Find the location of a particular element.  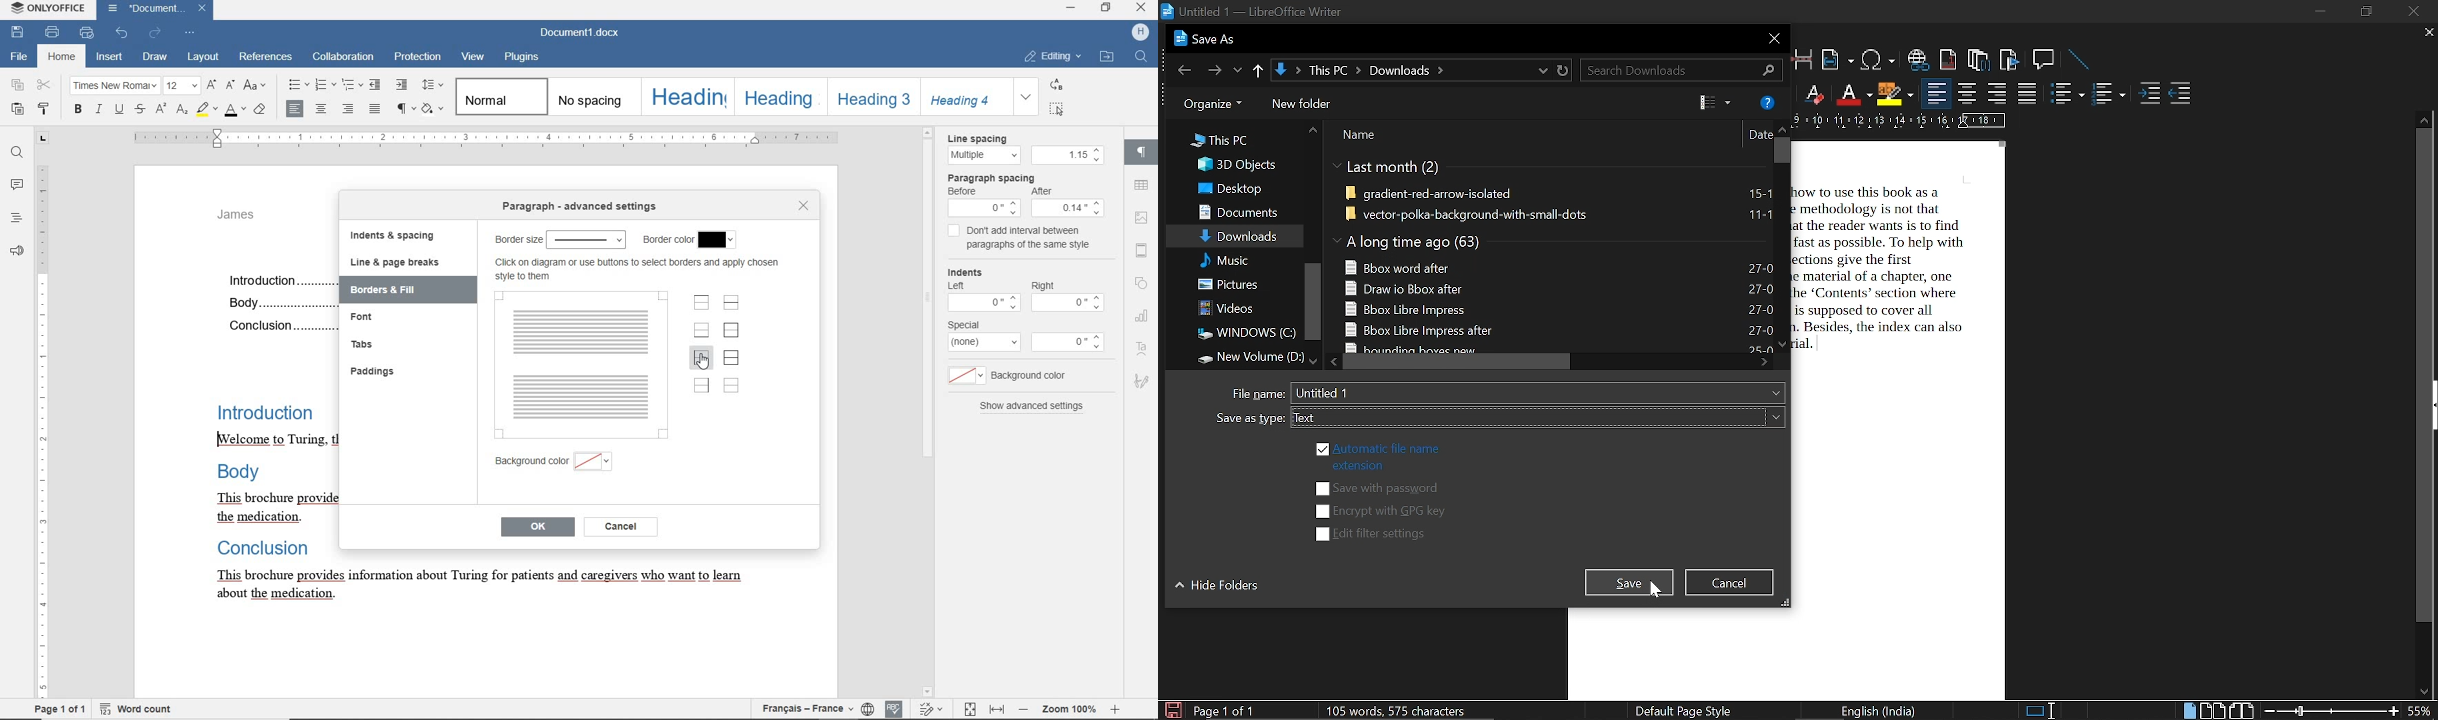

font size is located at coordinates (183, 86).